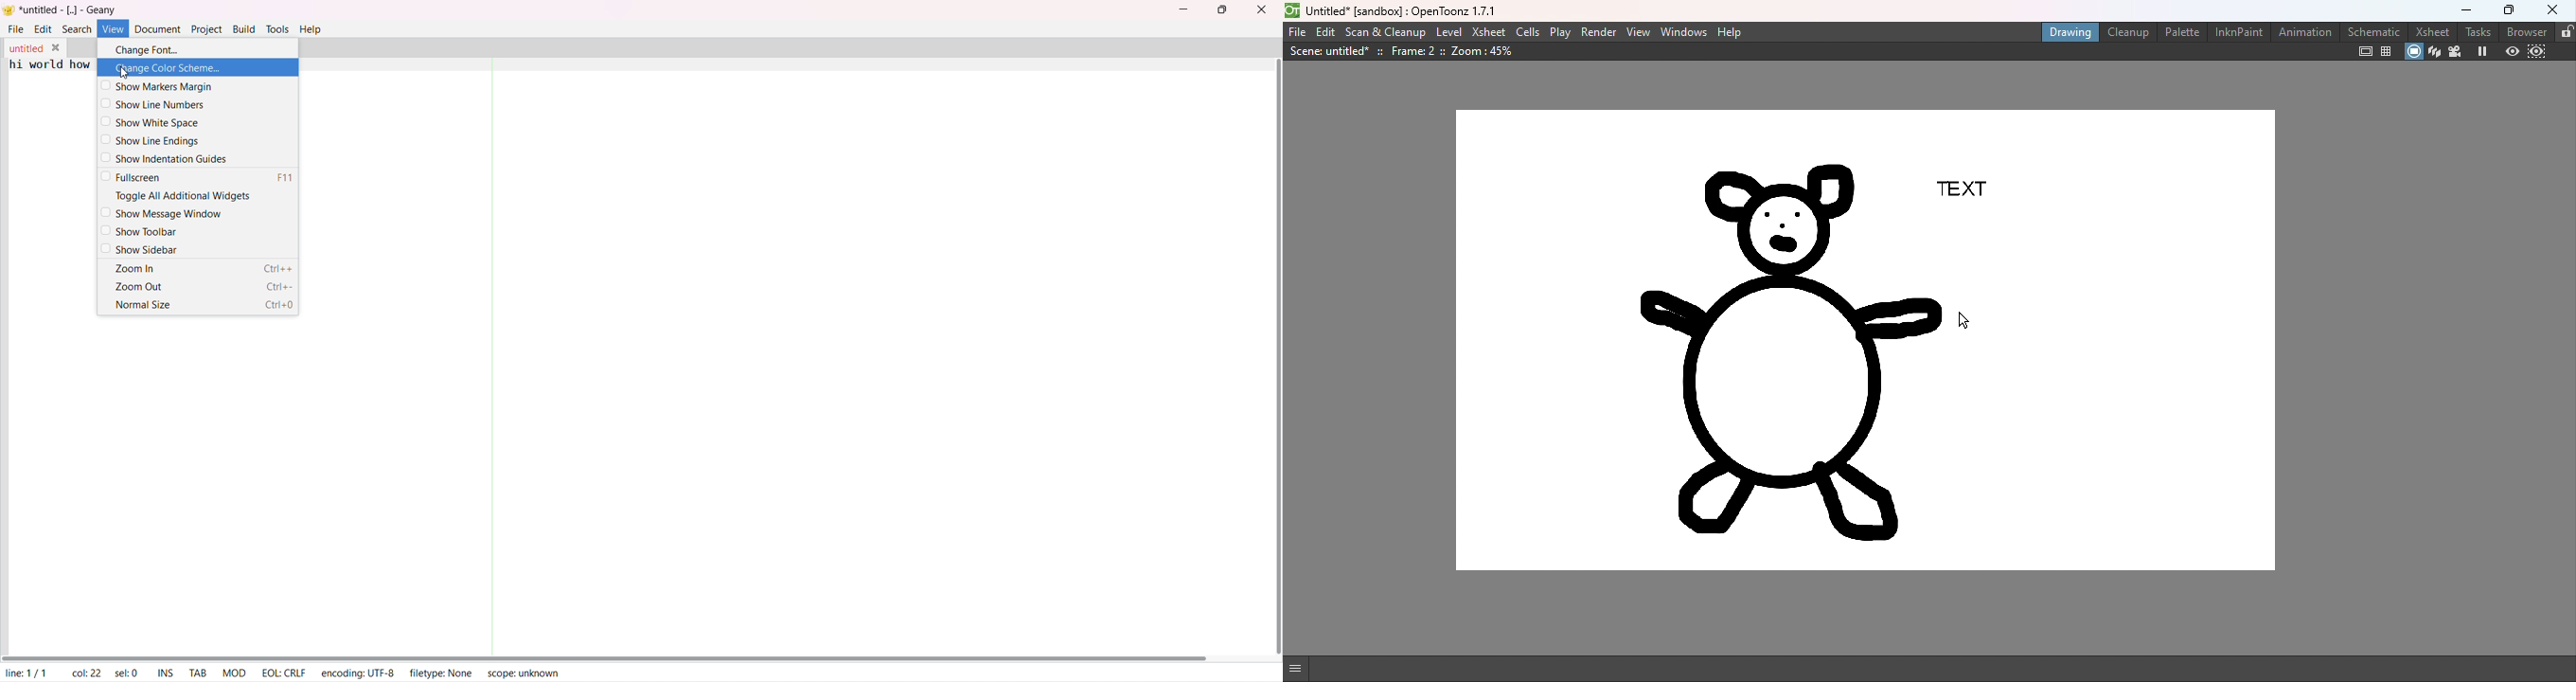  Describe the element at coordinates (2431, 30) in the screenshot. I see `Xsheet` at that location.